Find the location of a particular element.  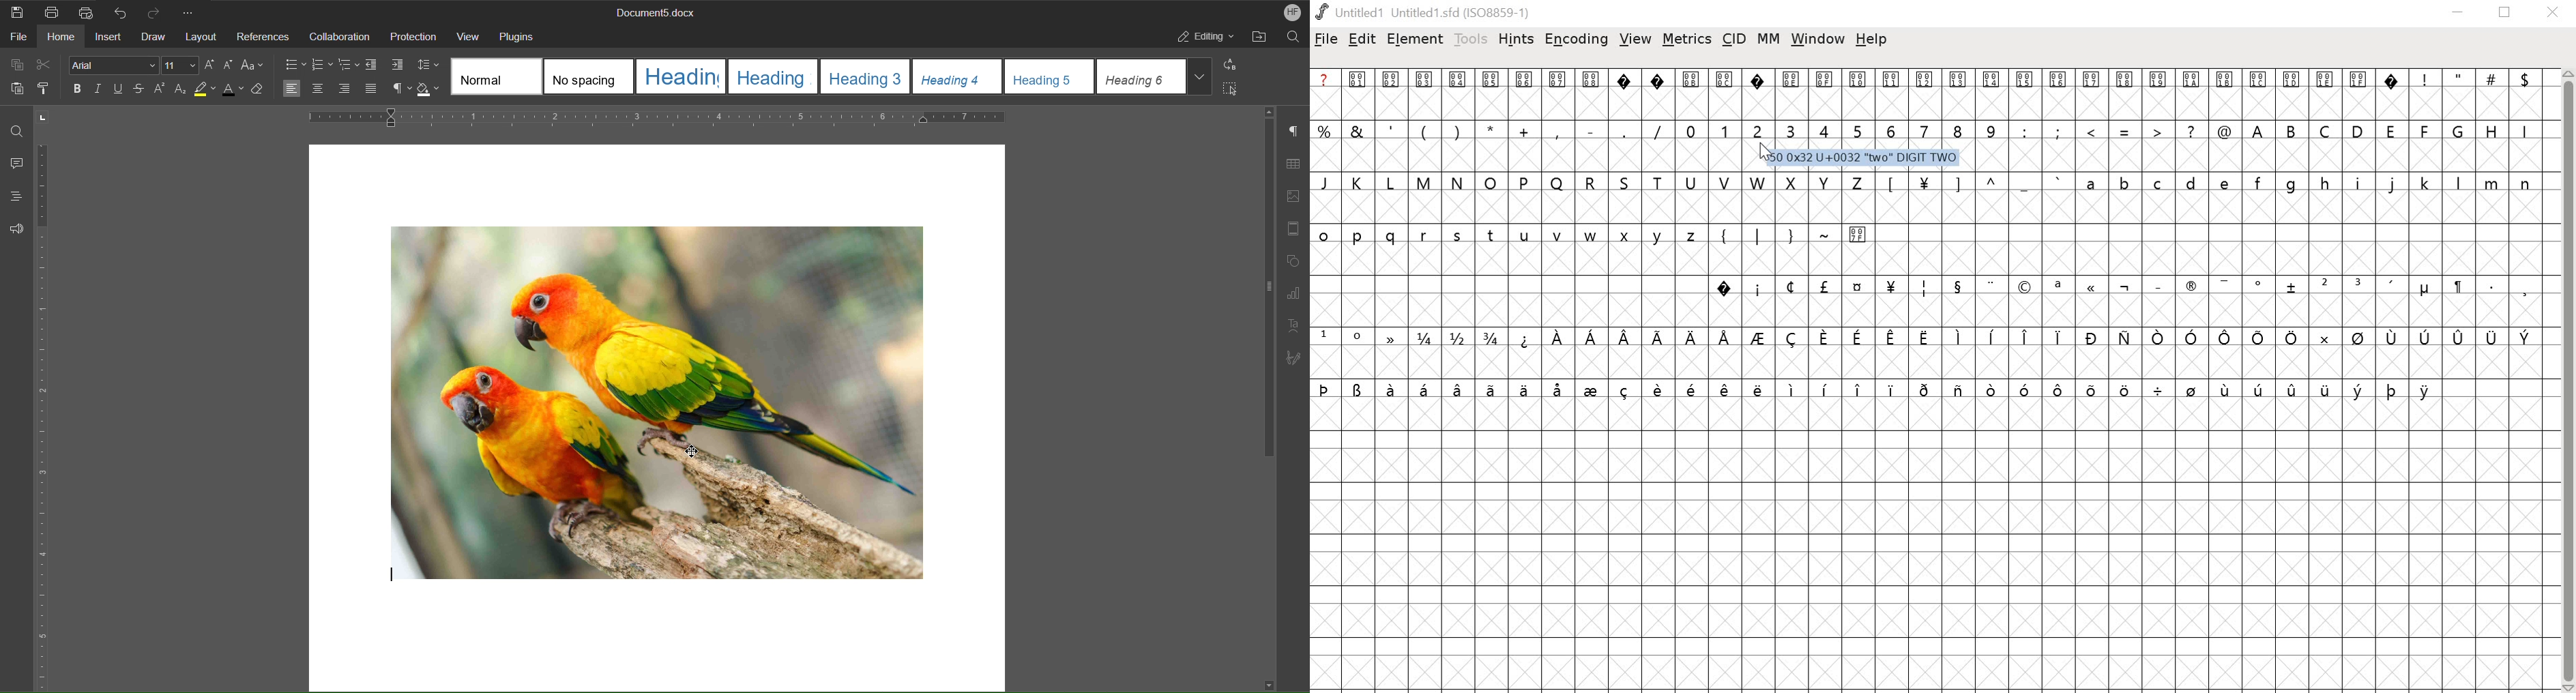

Paste is located at coordinates (15, 91).